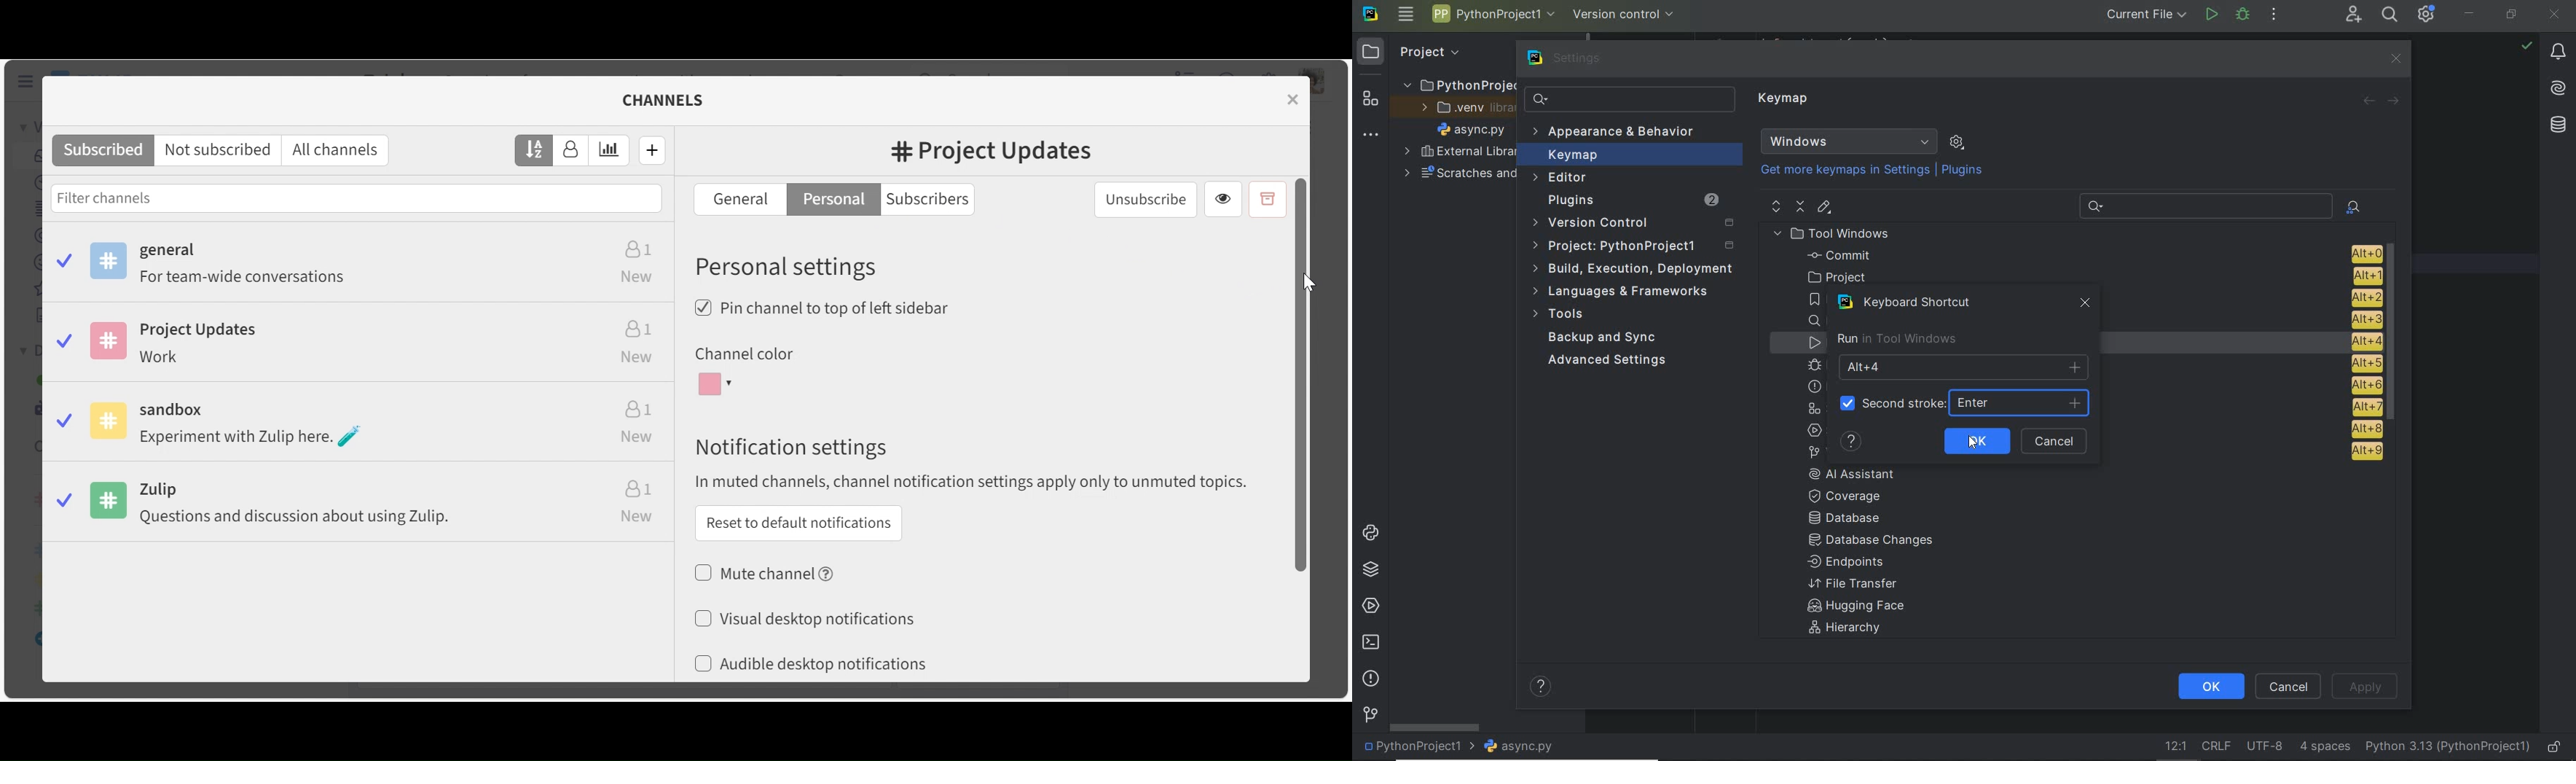  What do you see at coordinates (1633, 224) in the screenshot?
I see `Version Control` at bounding box center [1633, 224].